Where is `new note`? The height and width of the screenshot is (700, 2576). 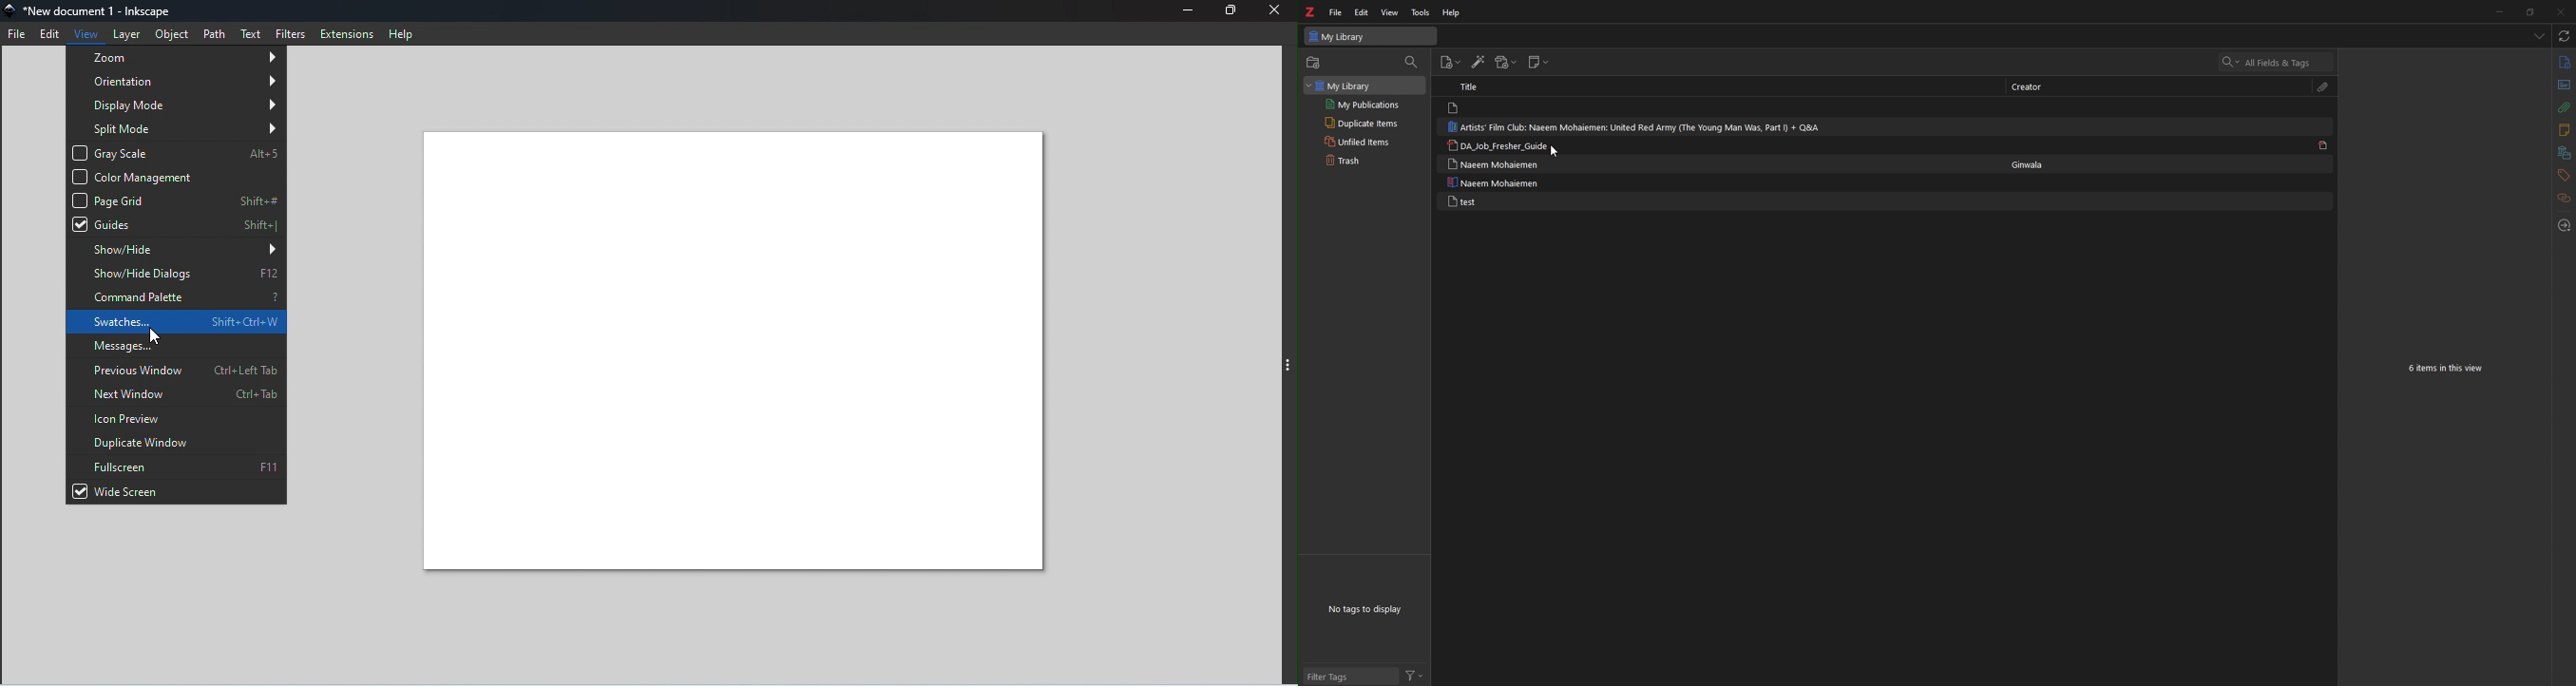
new note is located at coordinates (1539, 62).